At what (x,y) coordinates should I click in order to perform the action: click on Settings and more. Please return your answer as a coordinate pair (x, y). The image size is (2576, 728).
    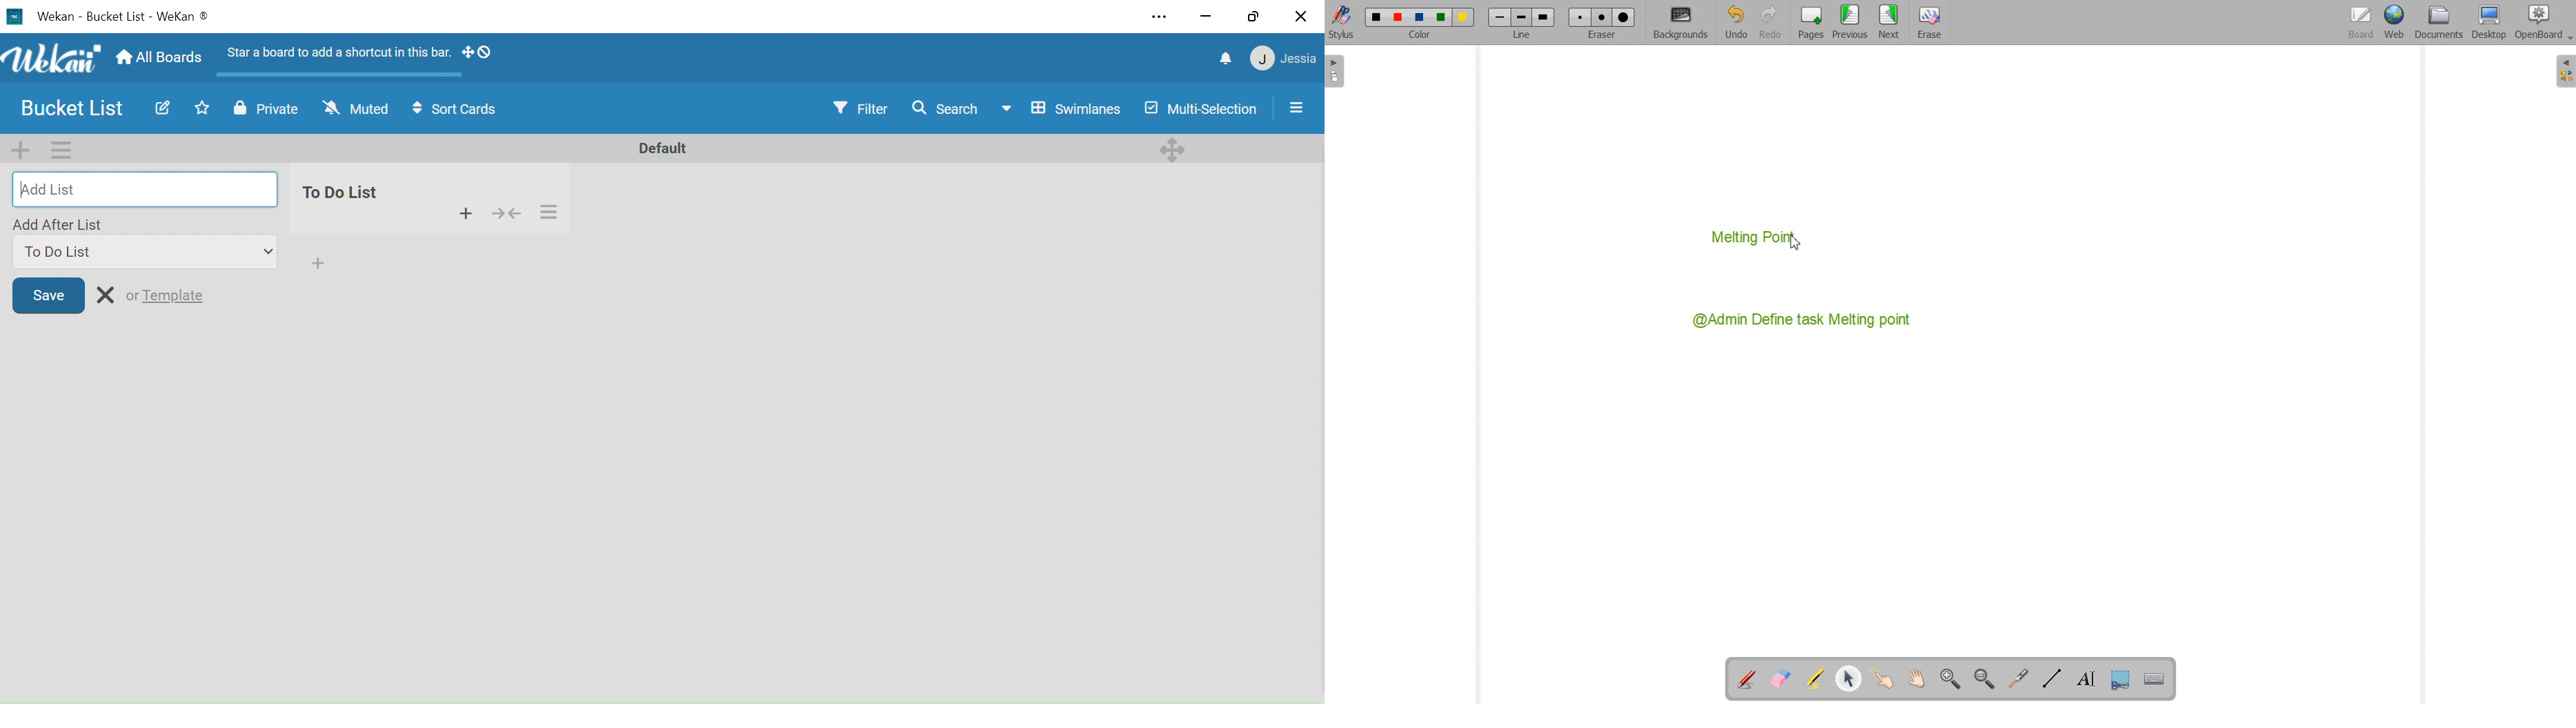
    Looking at the image, I should click on (1162, 17).